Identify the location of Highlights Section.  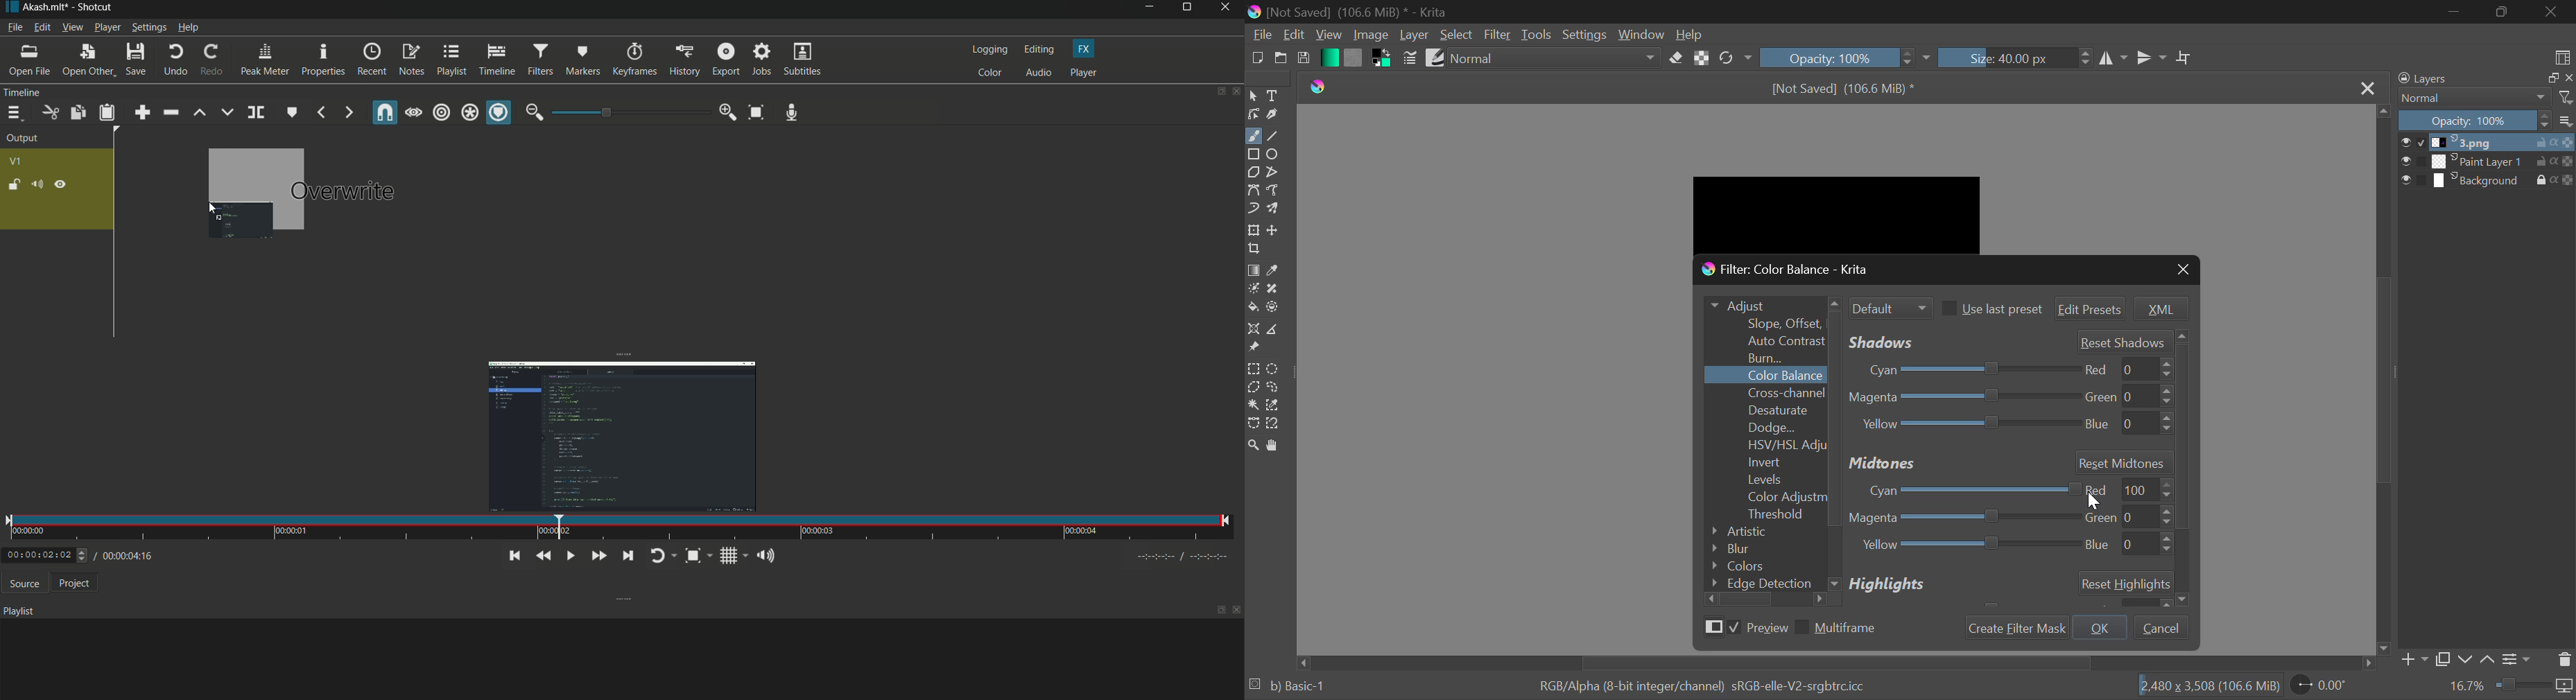
(2005, 586).